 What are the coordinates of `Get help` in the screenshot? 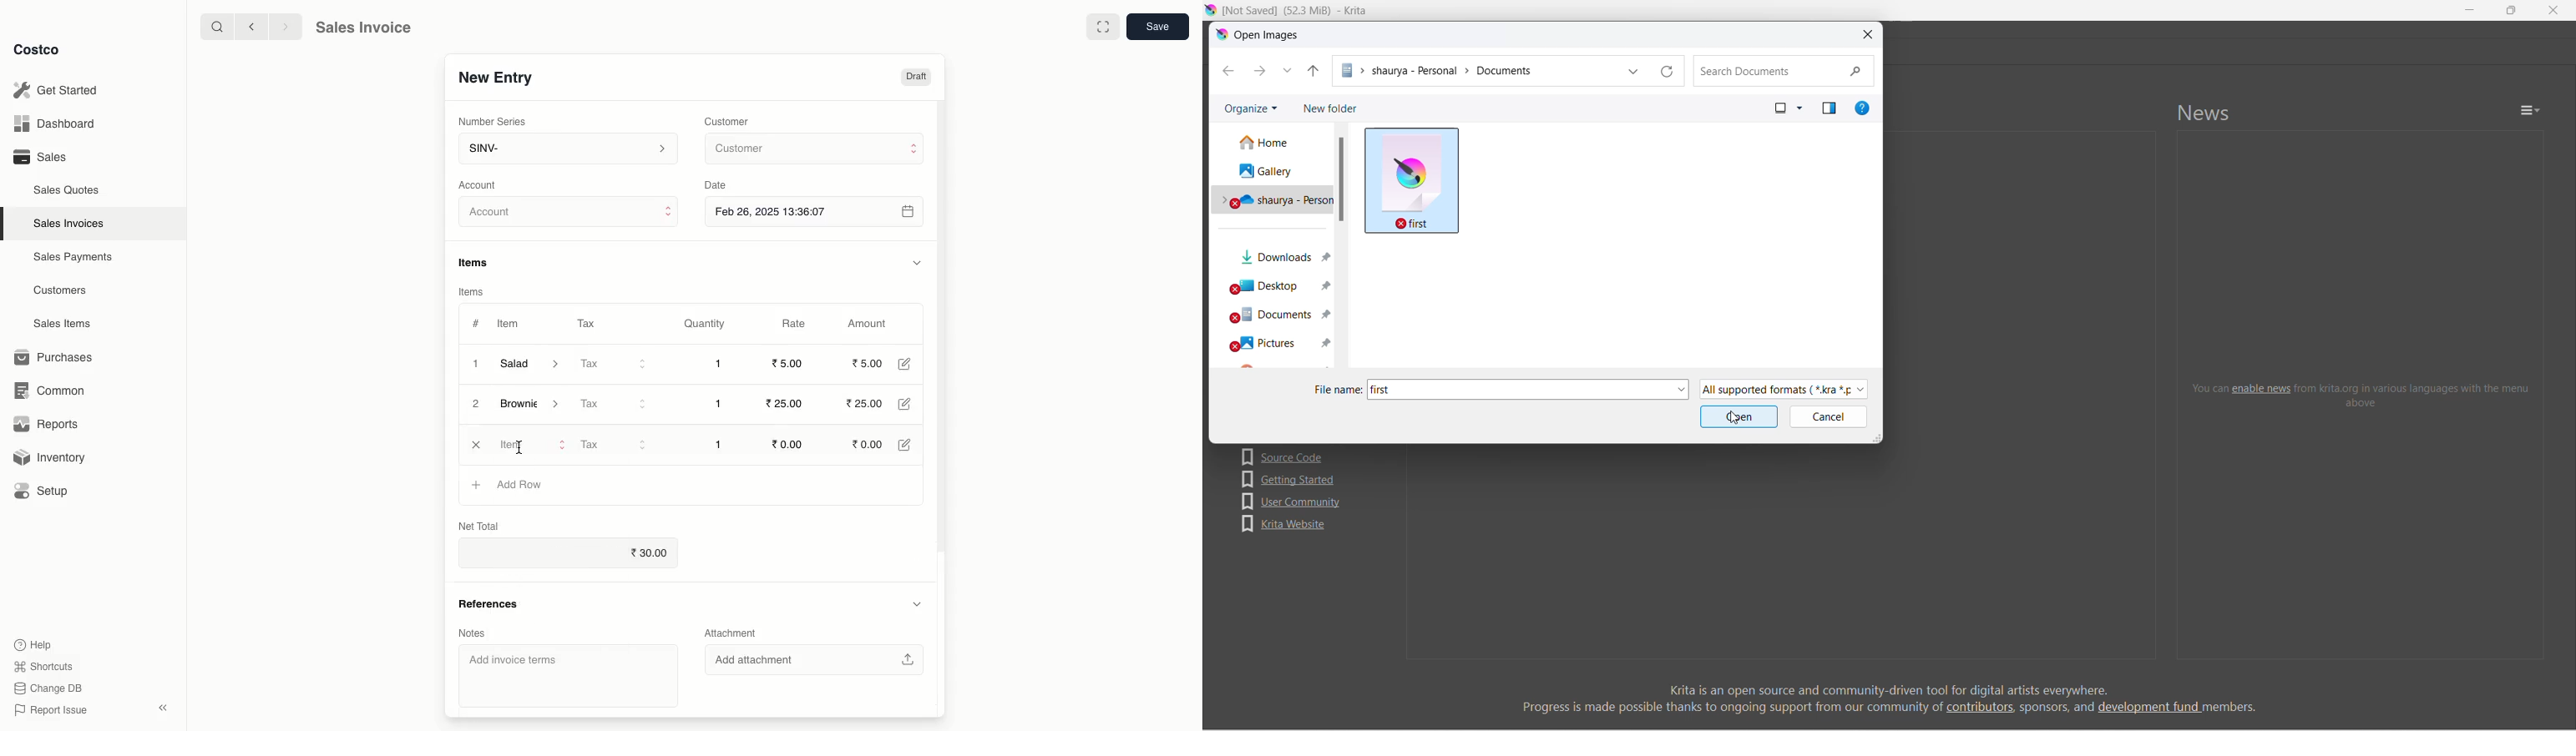 It's located at (1862, 108).